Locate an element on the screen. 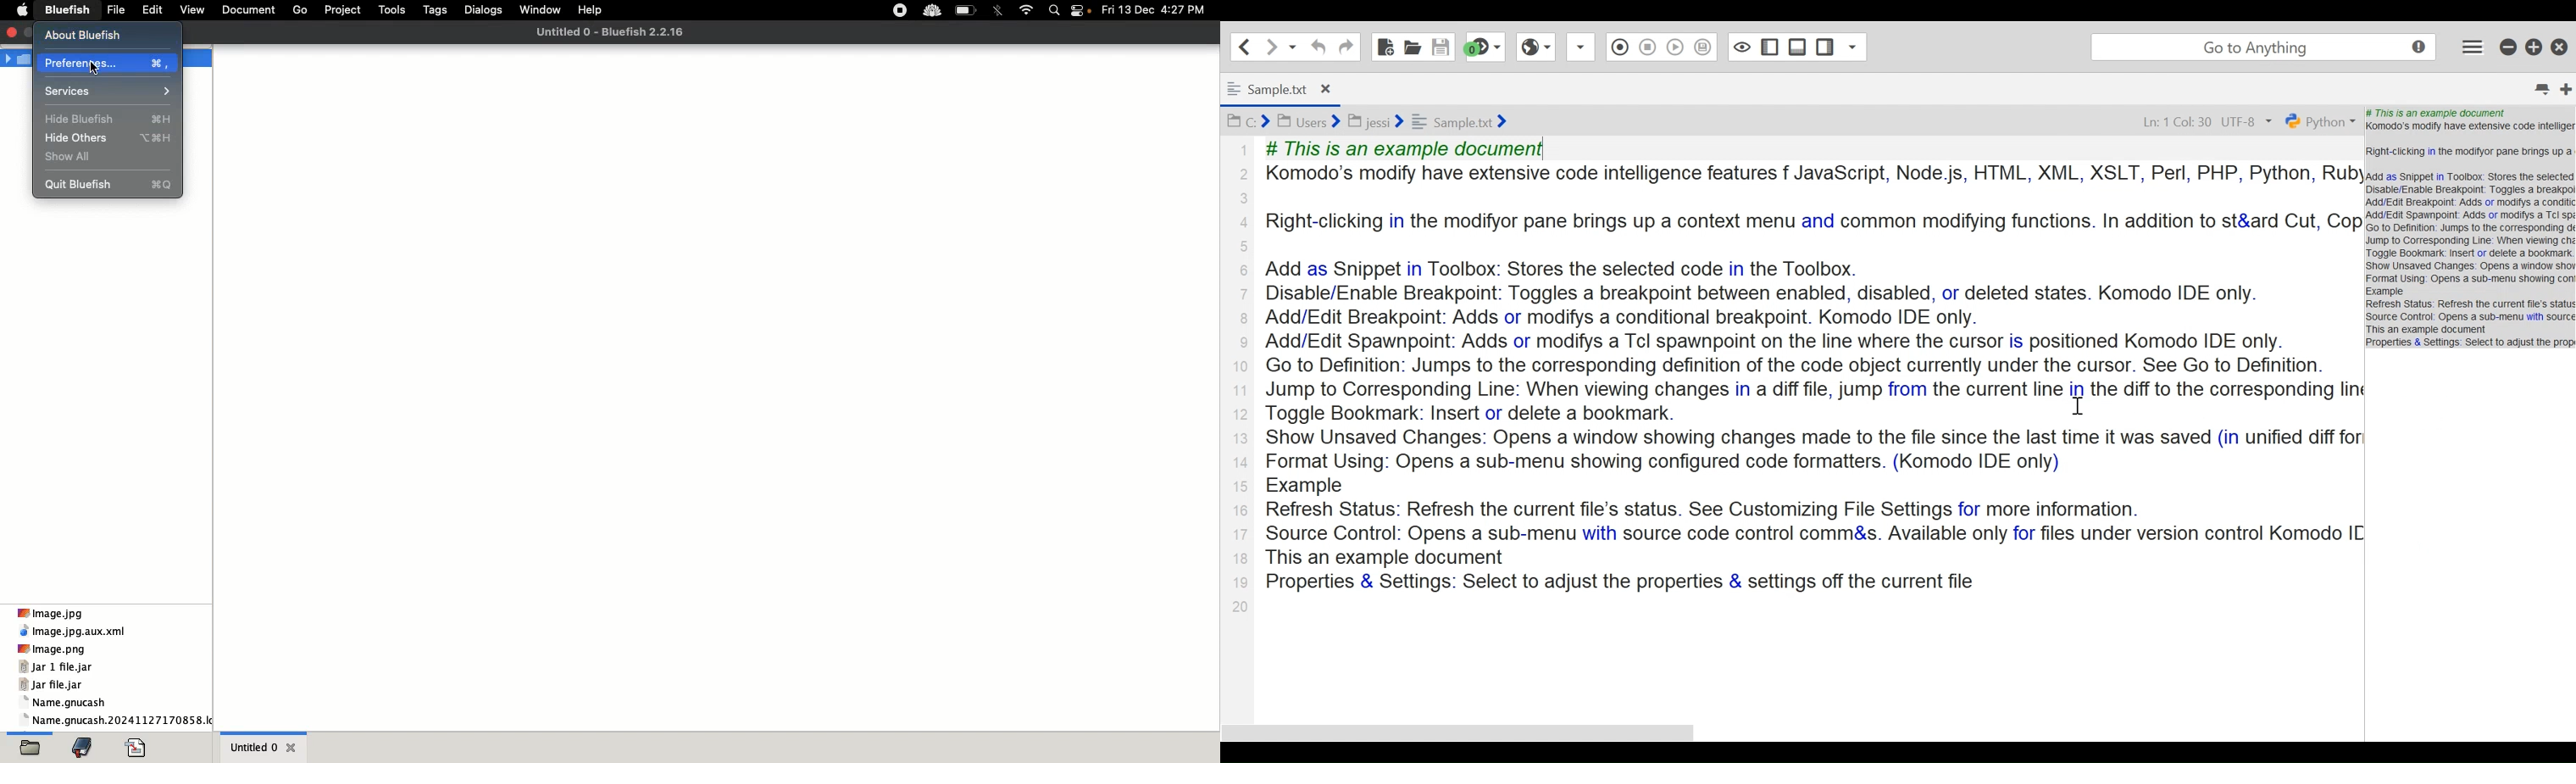  Recent locations is located at coordinates (1292, 46).